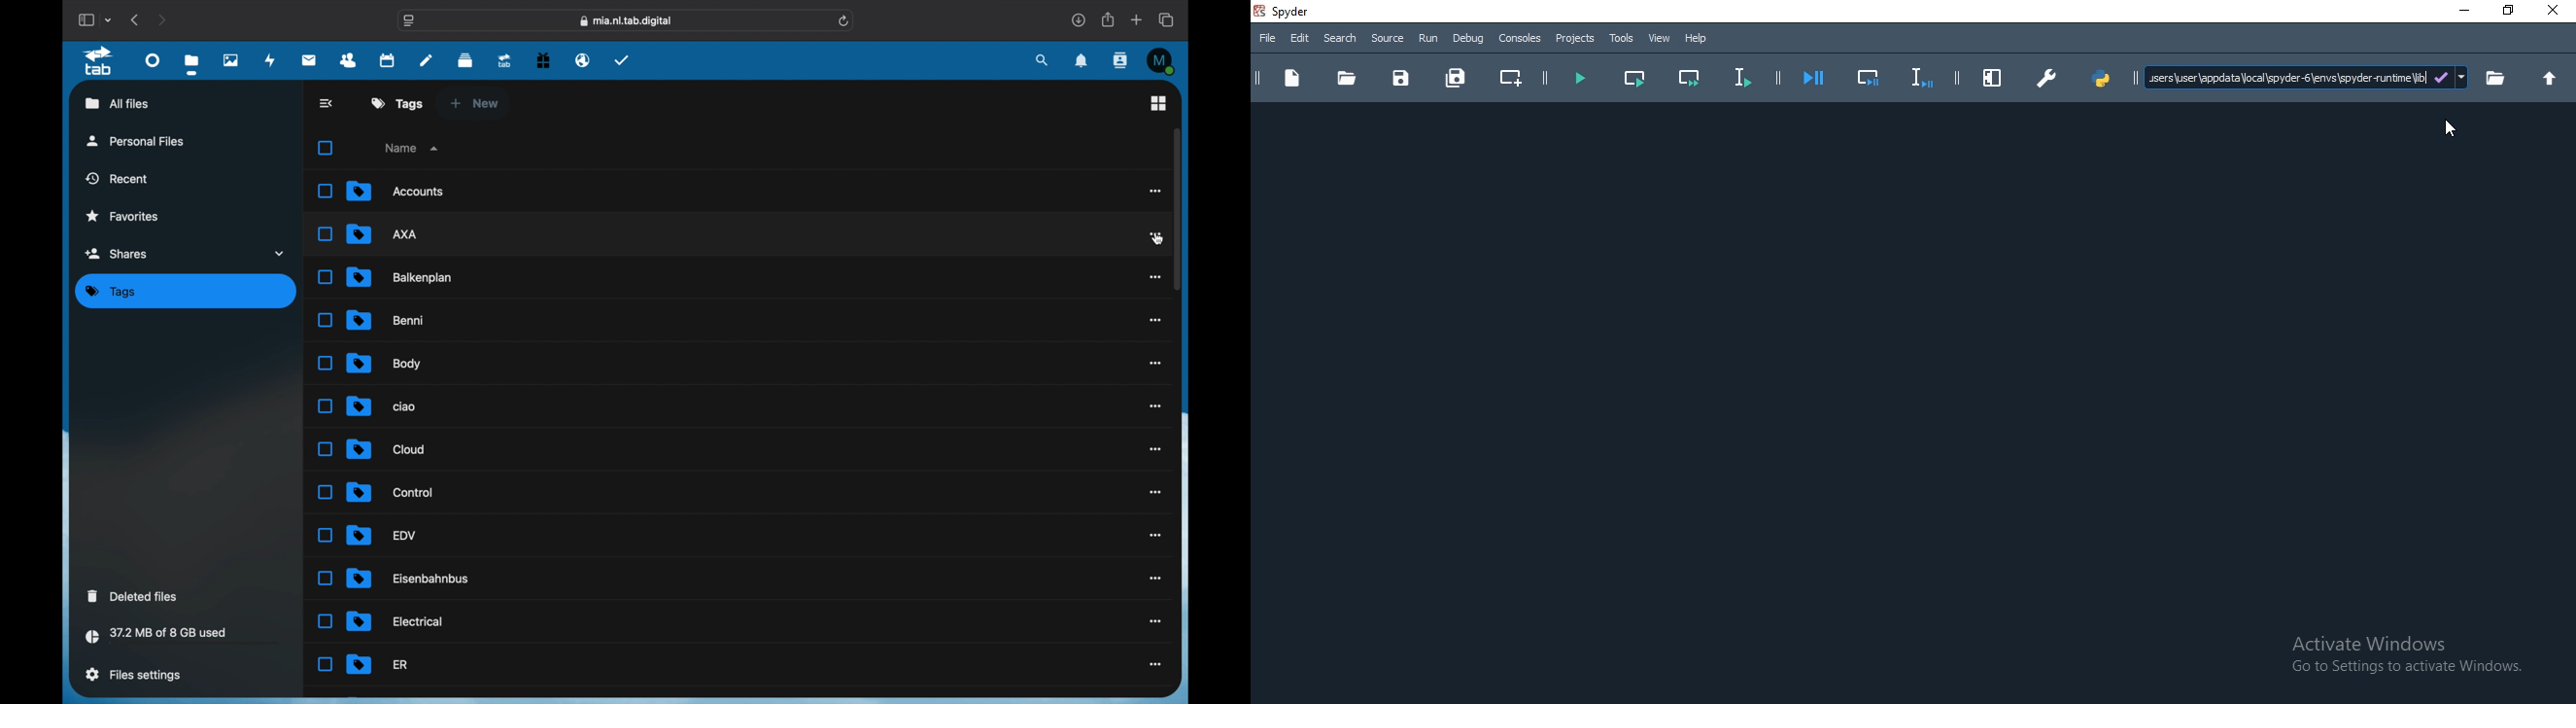 The image size is (2576, 728). I want to click on document, so click(1291, 80).